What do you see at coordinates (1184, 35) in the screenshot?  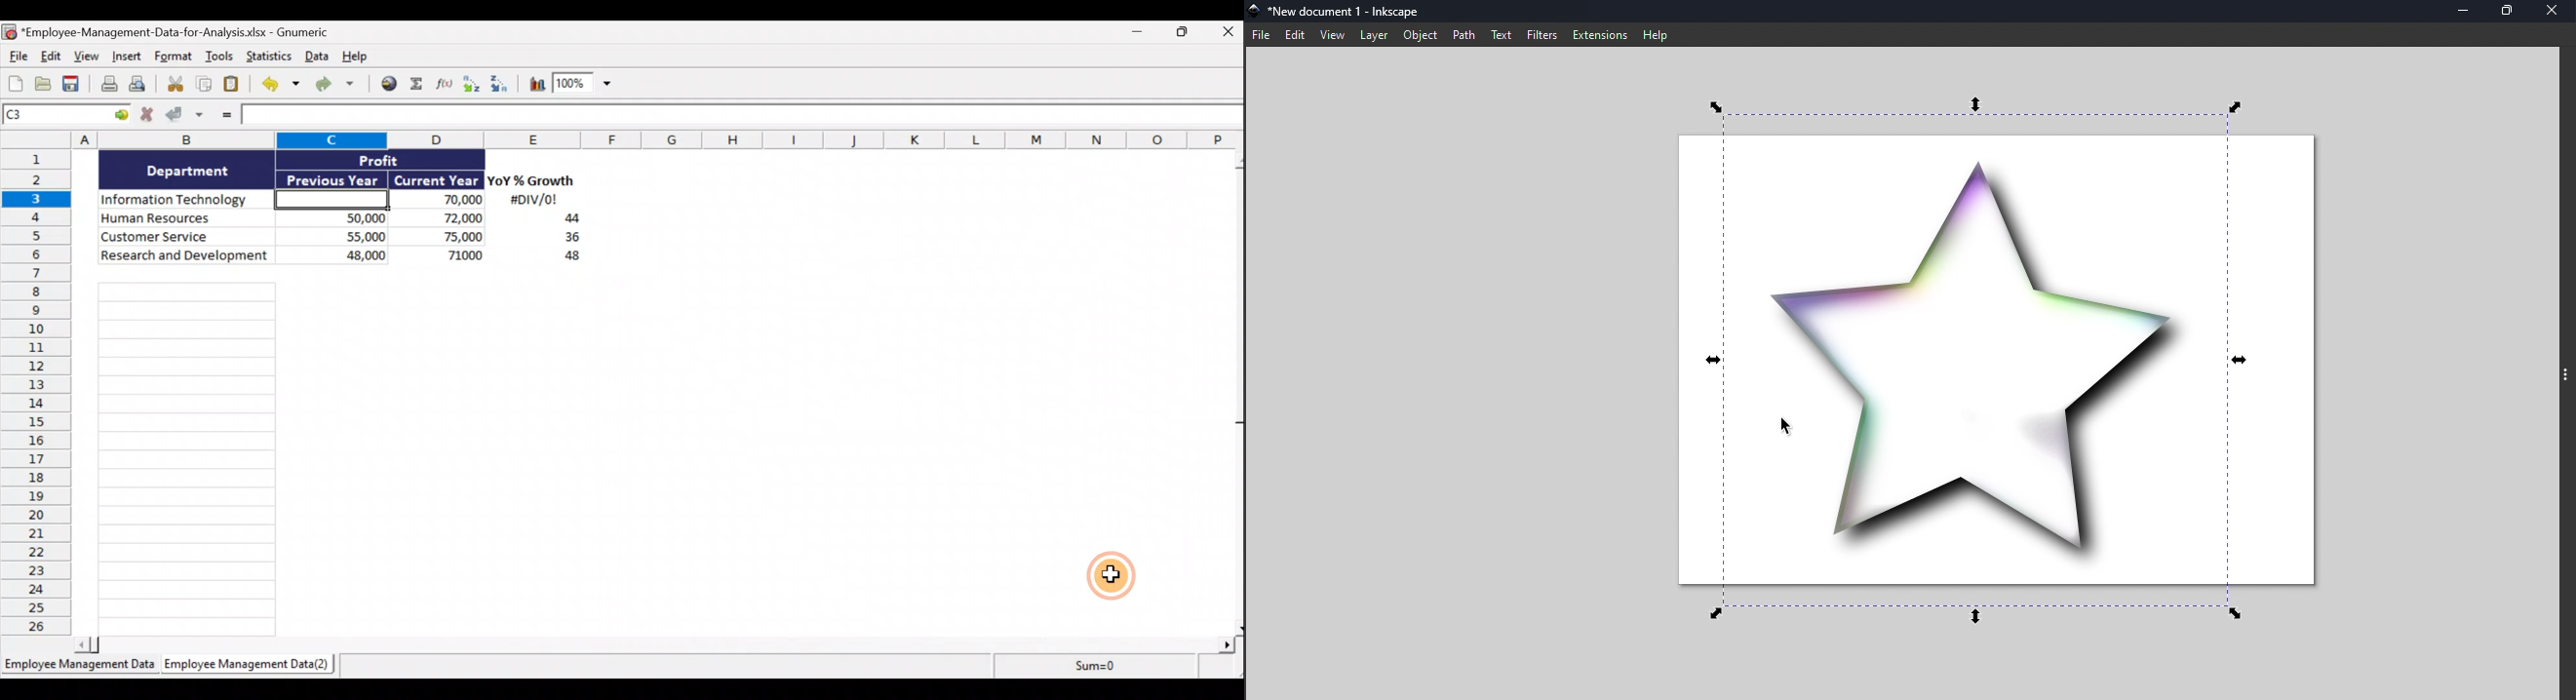 I see `Restore down` at bounding box center [1184, 35].